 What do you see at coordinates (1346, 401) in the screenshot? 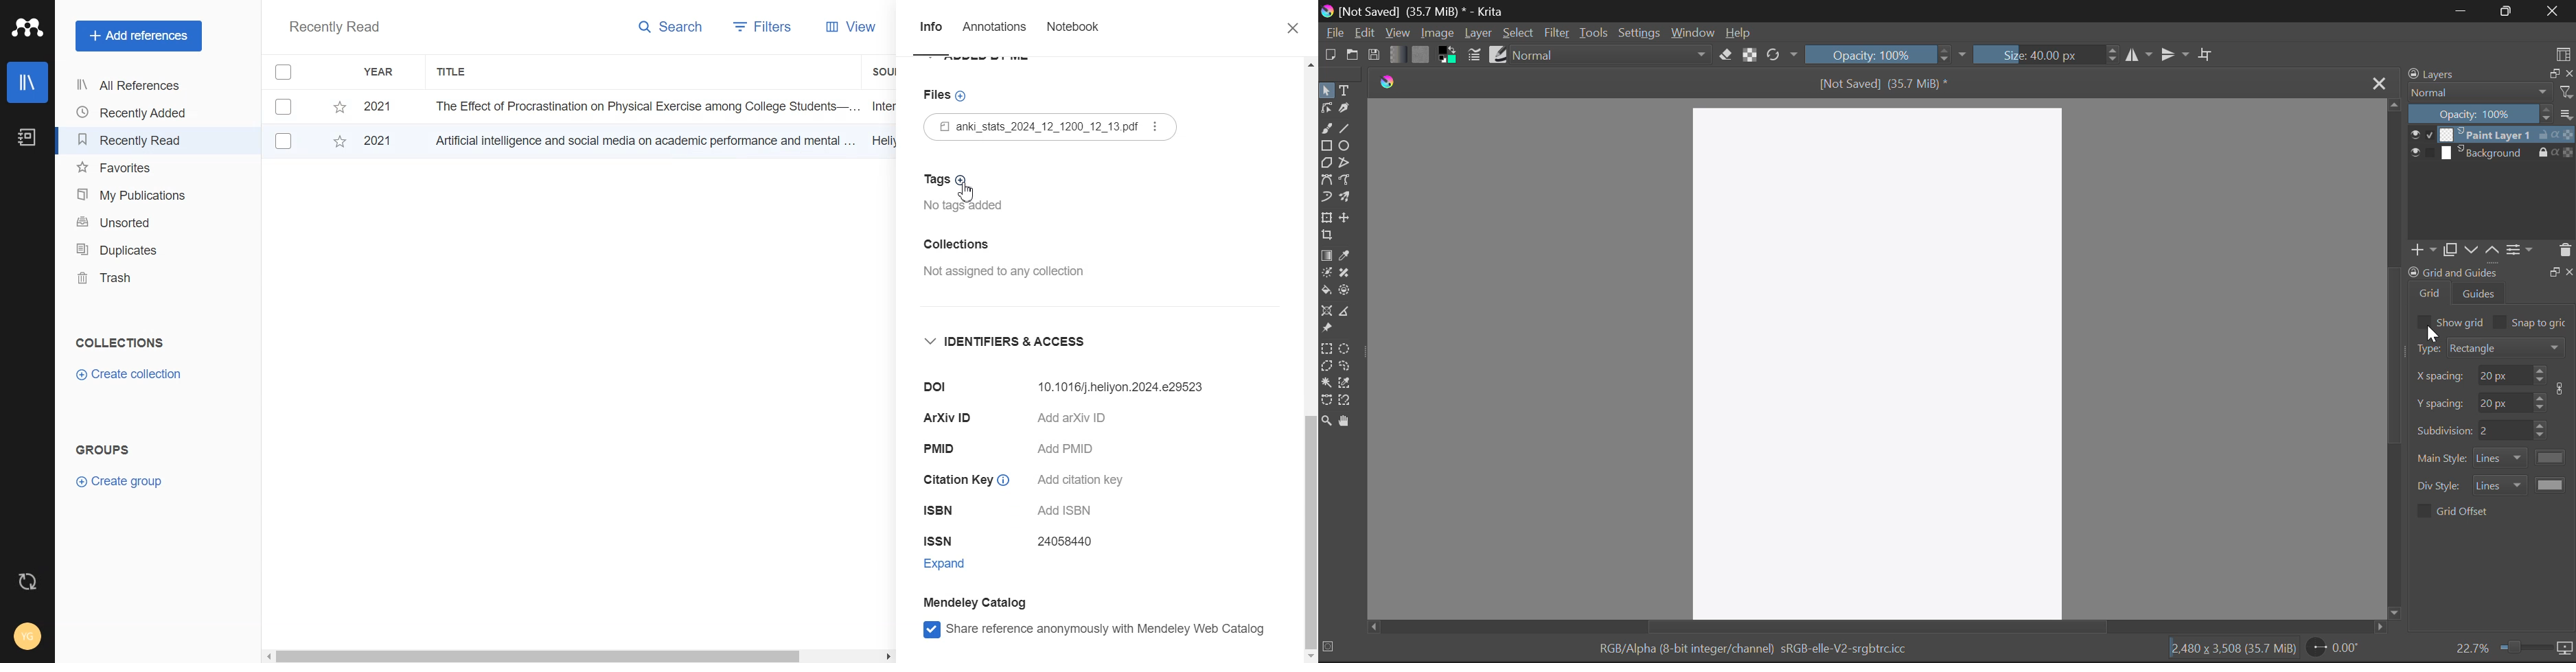
I see `Magnetic Curve Selection` at bounding box center [1346, 401].